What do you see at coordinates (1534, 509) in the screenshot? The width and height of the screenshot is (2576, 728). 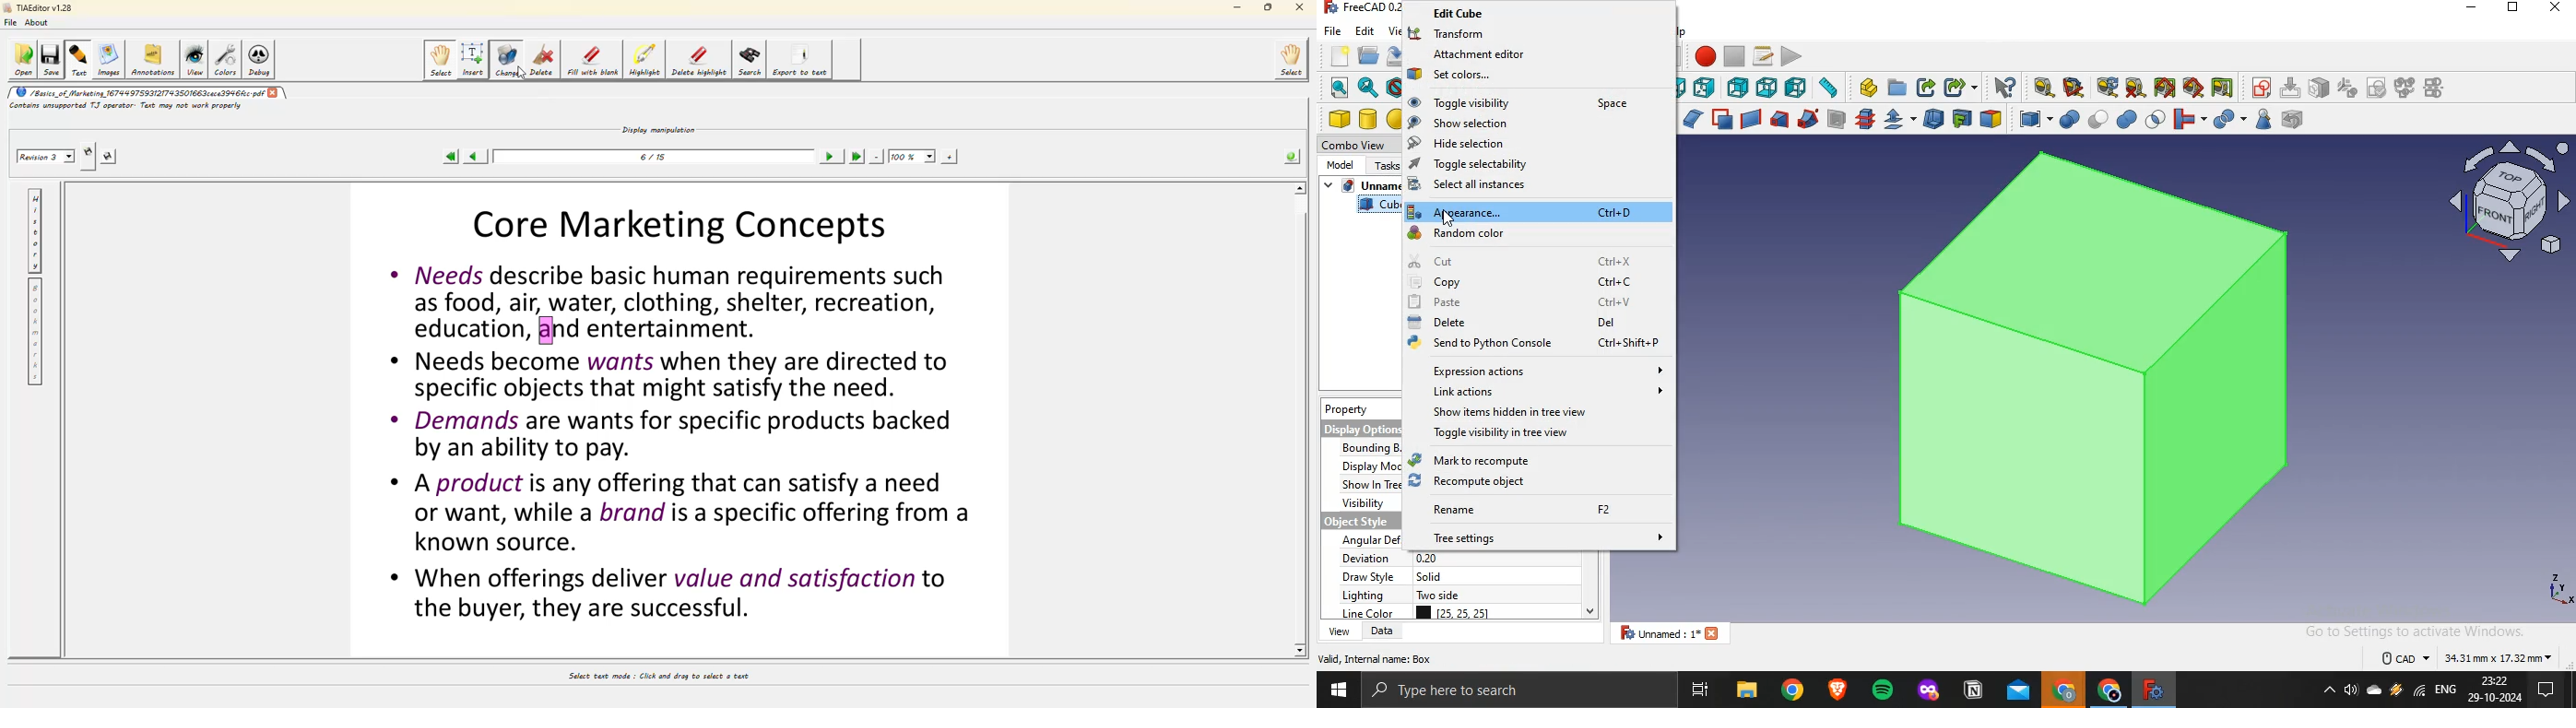 I see `rename` at bounding box center [1534, 509].